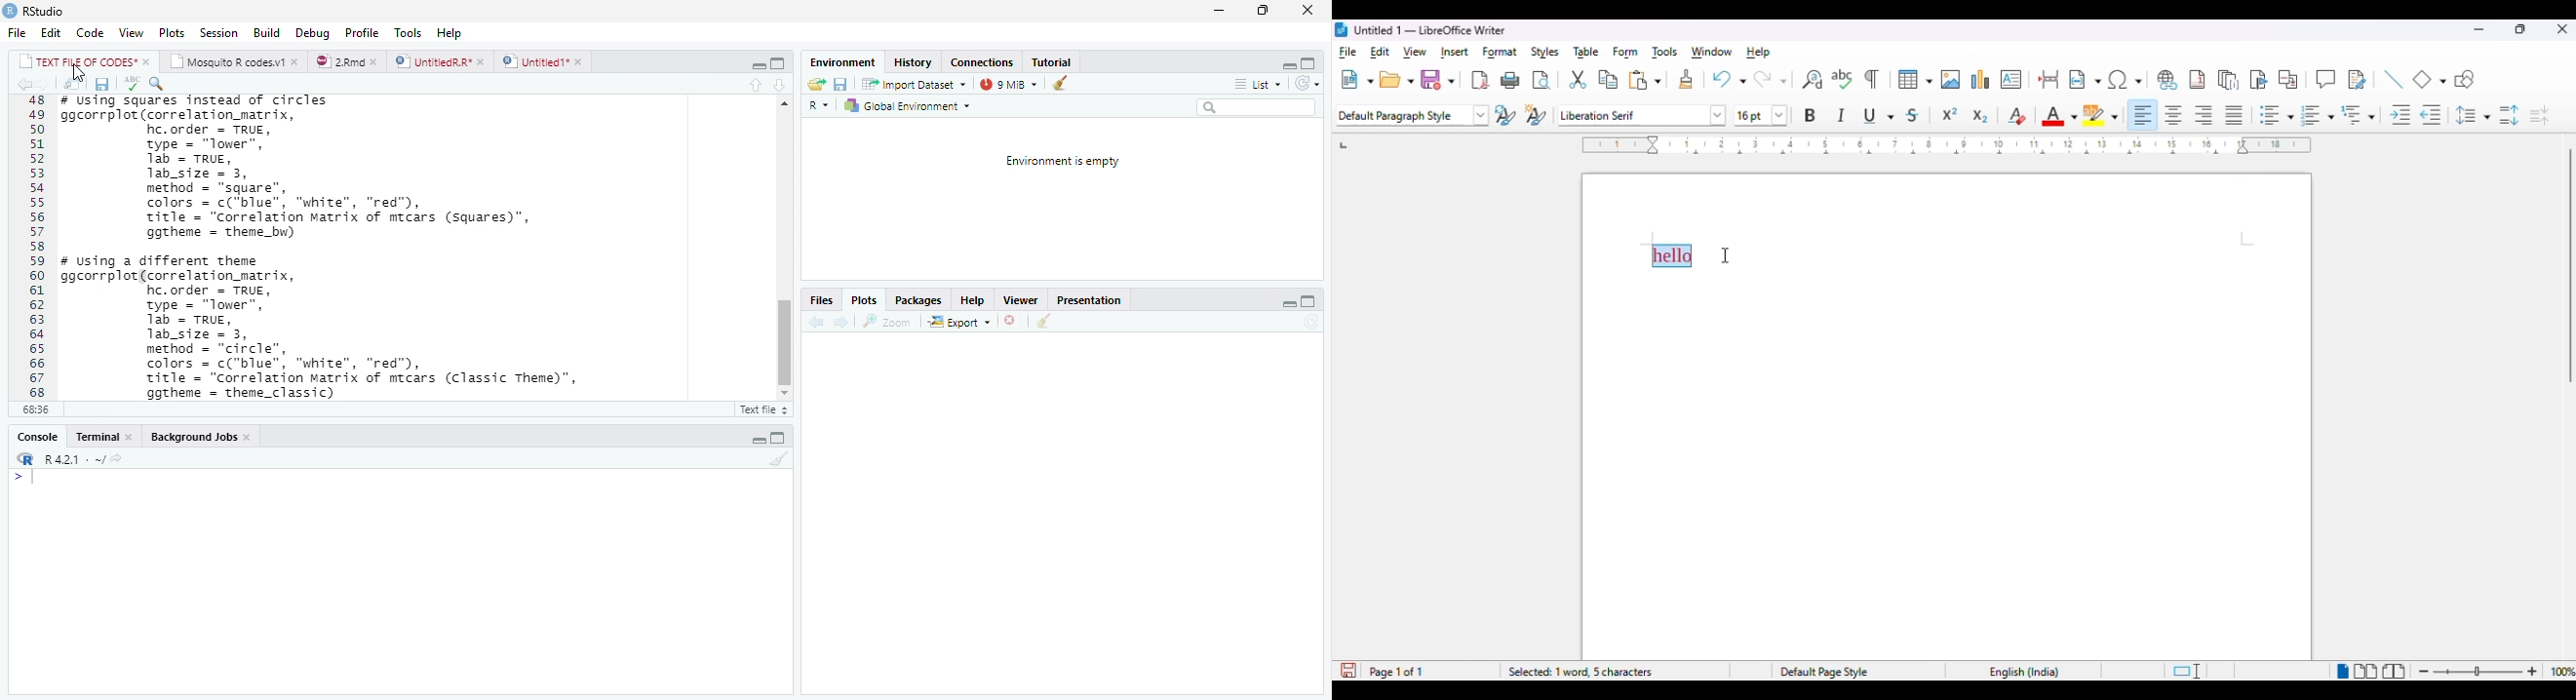 The height and width of the screenshot is (700, 2576). I want to click on  Global Environment +, so click(914, 106).